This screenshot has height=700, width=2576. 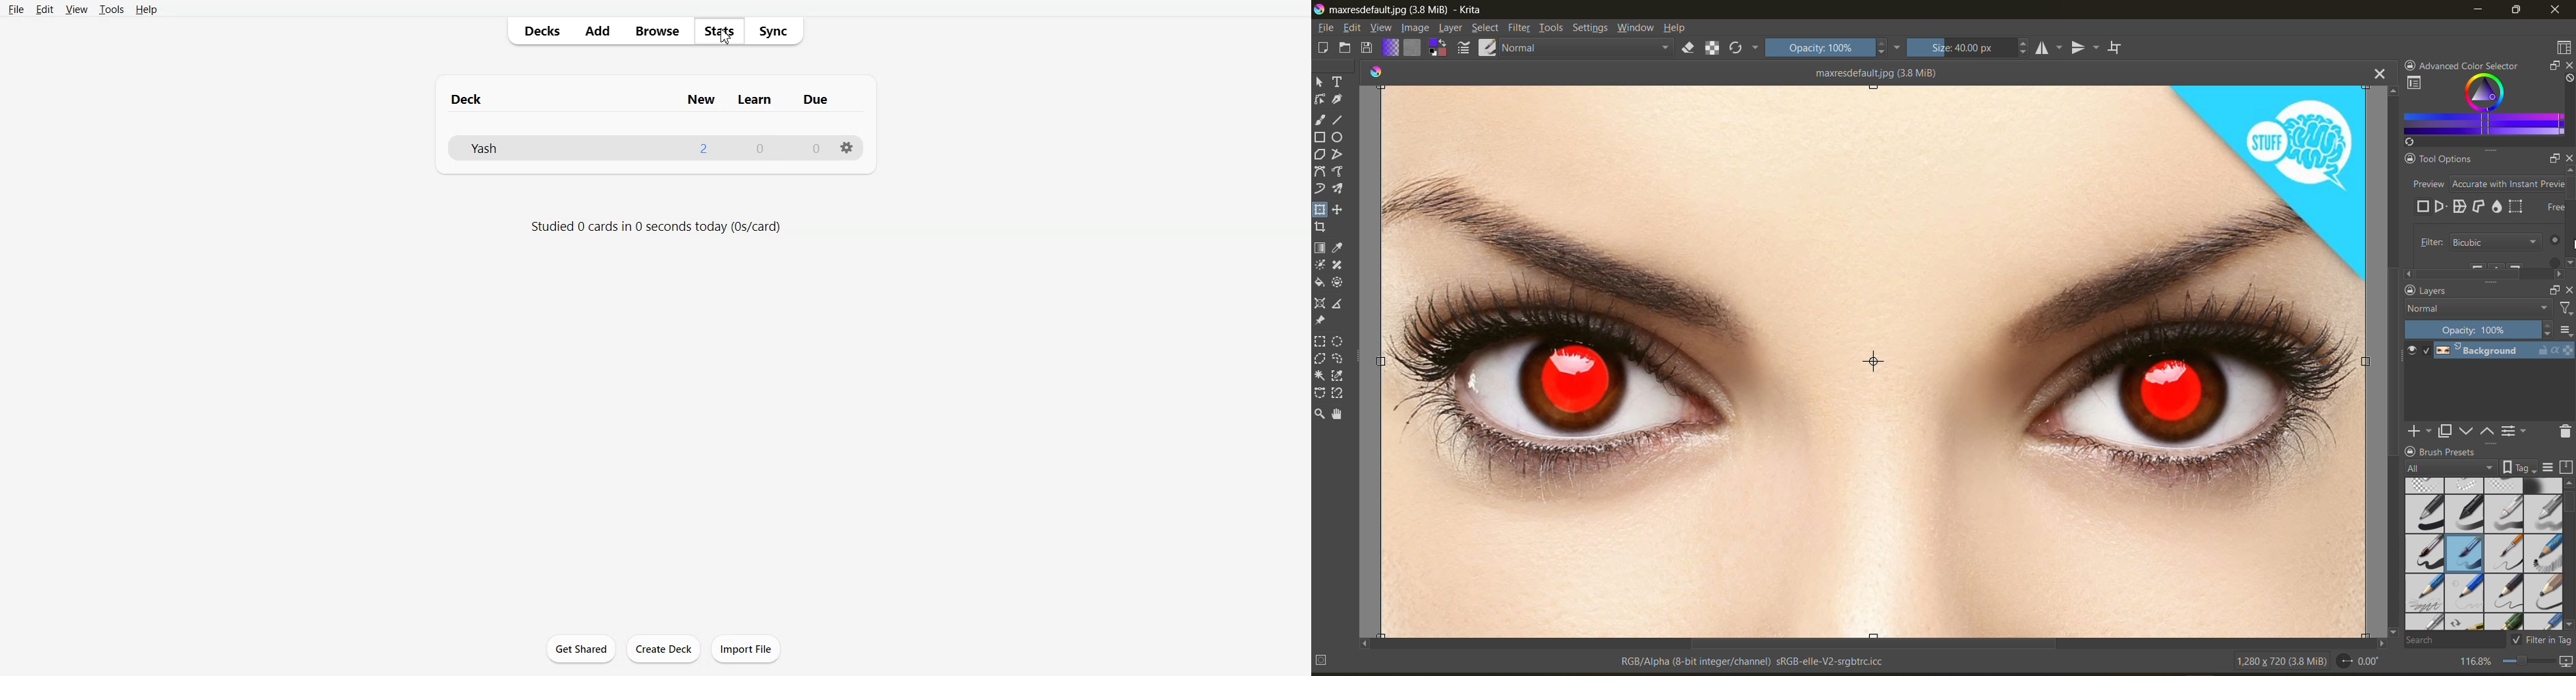 I want to click on Add, so click(x=603, y=31).